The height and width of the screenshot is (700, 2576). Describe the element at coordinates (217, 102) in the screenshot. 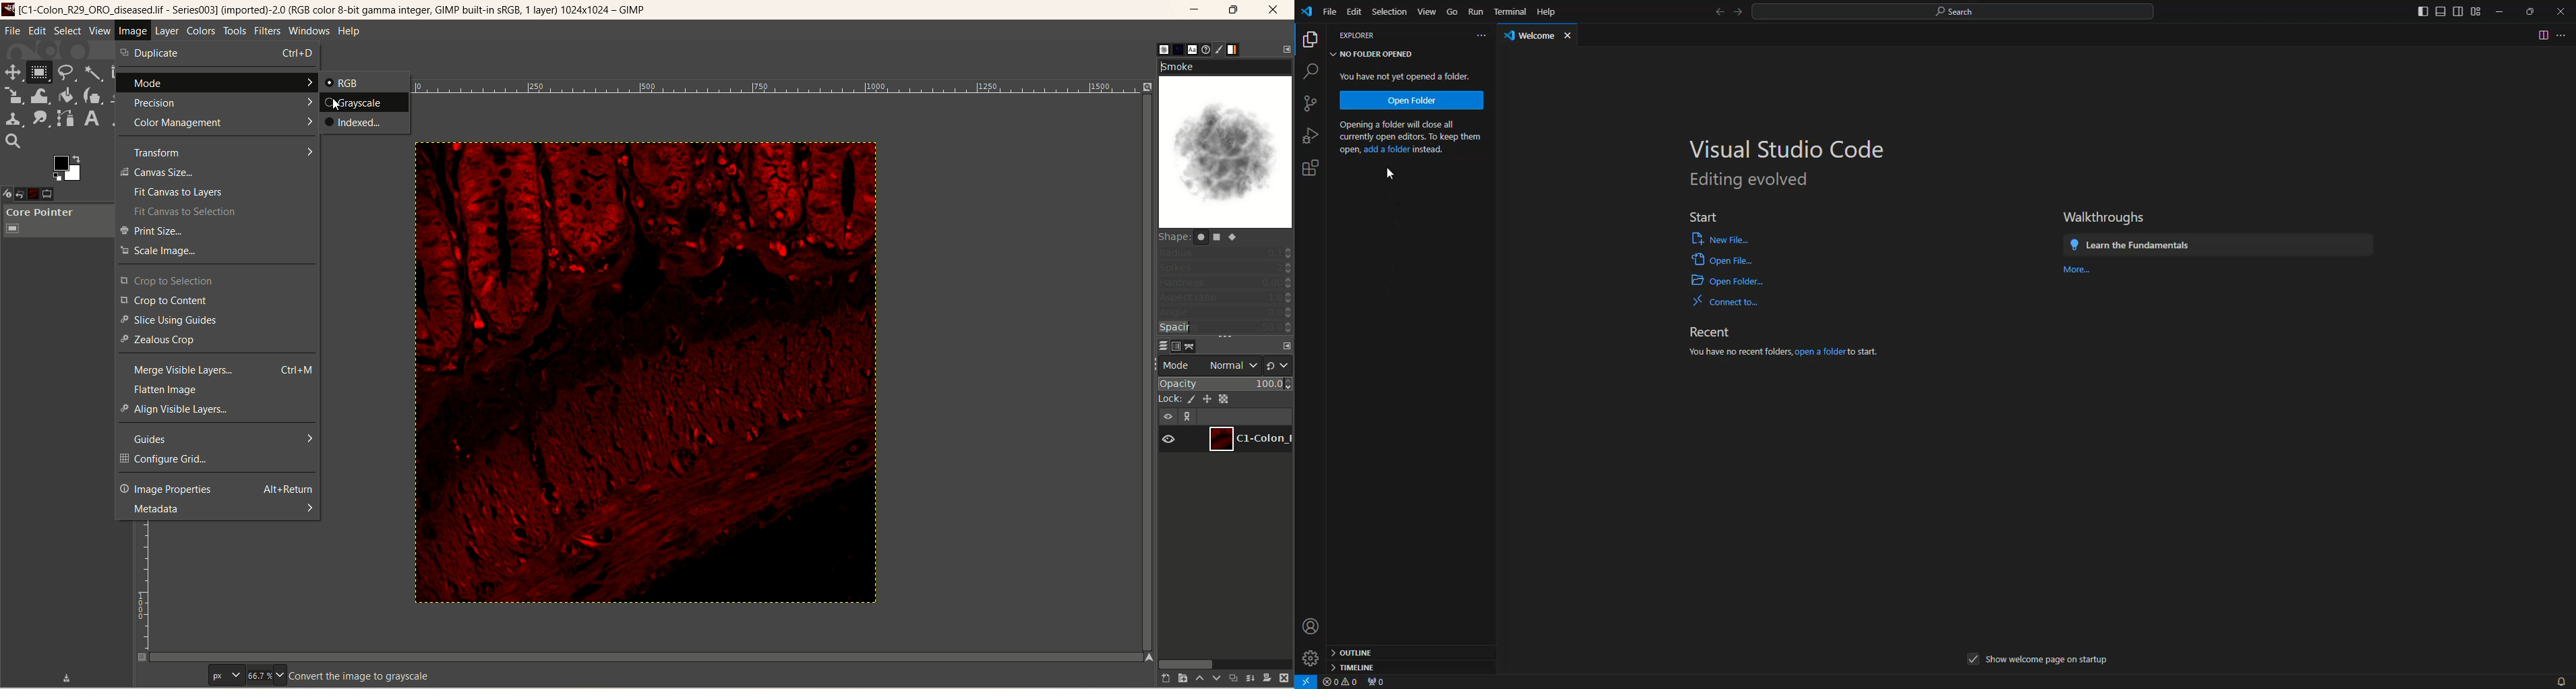

I see `precision` at that location.